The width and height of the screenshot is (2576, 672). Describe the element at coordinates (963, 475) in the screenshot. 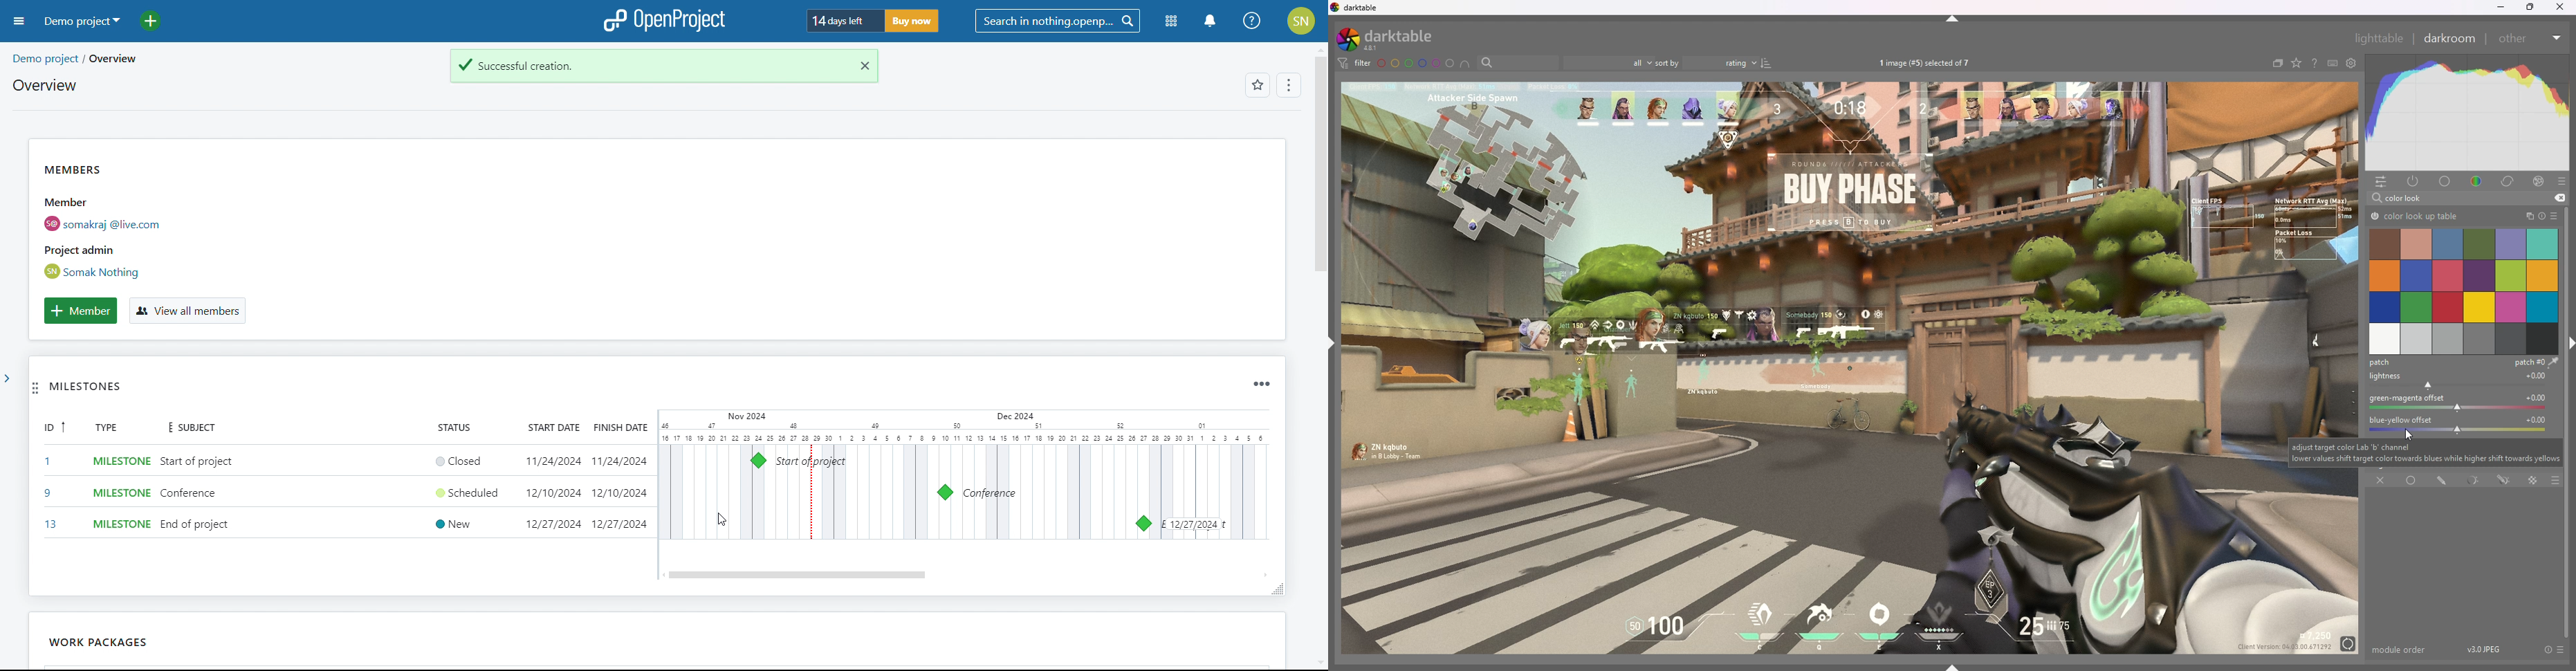

I see `calendar view` at that location.